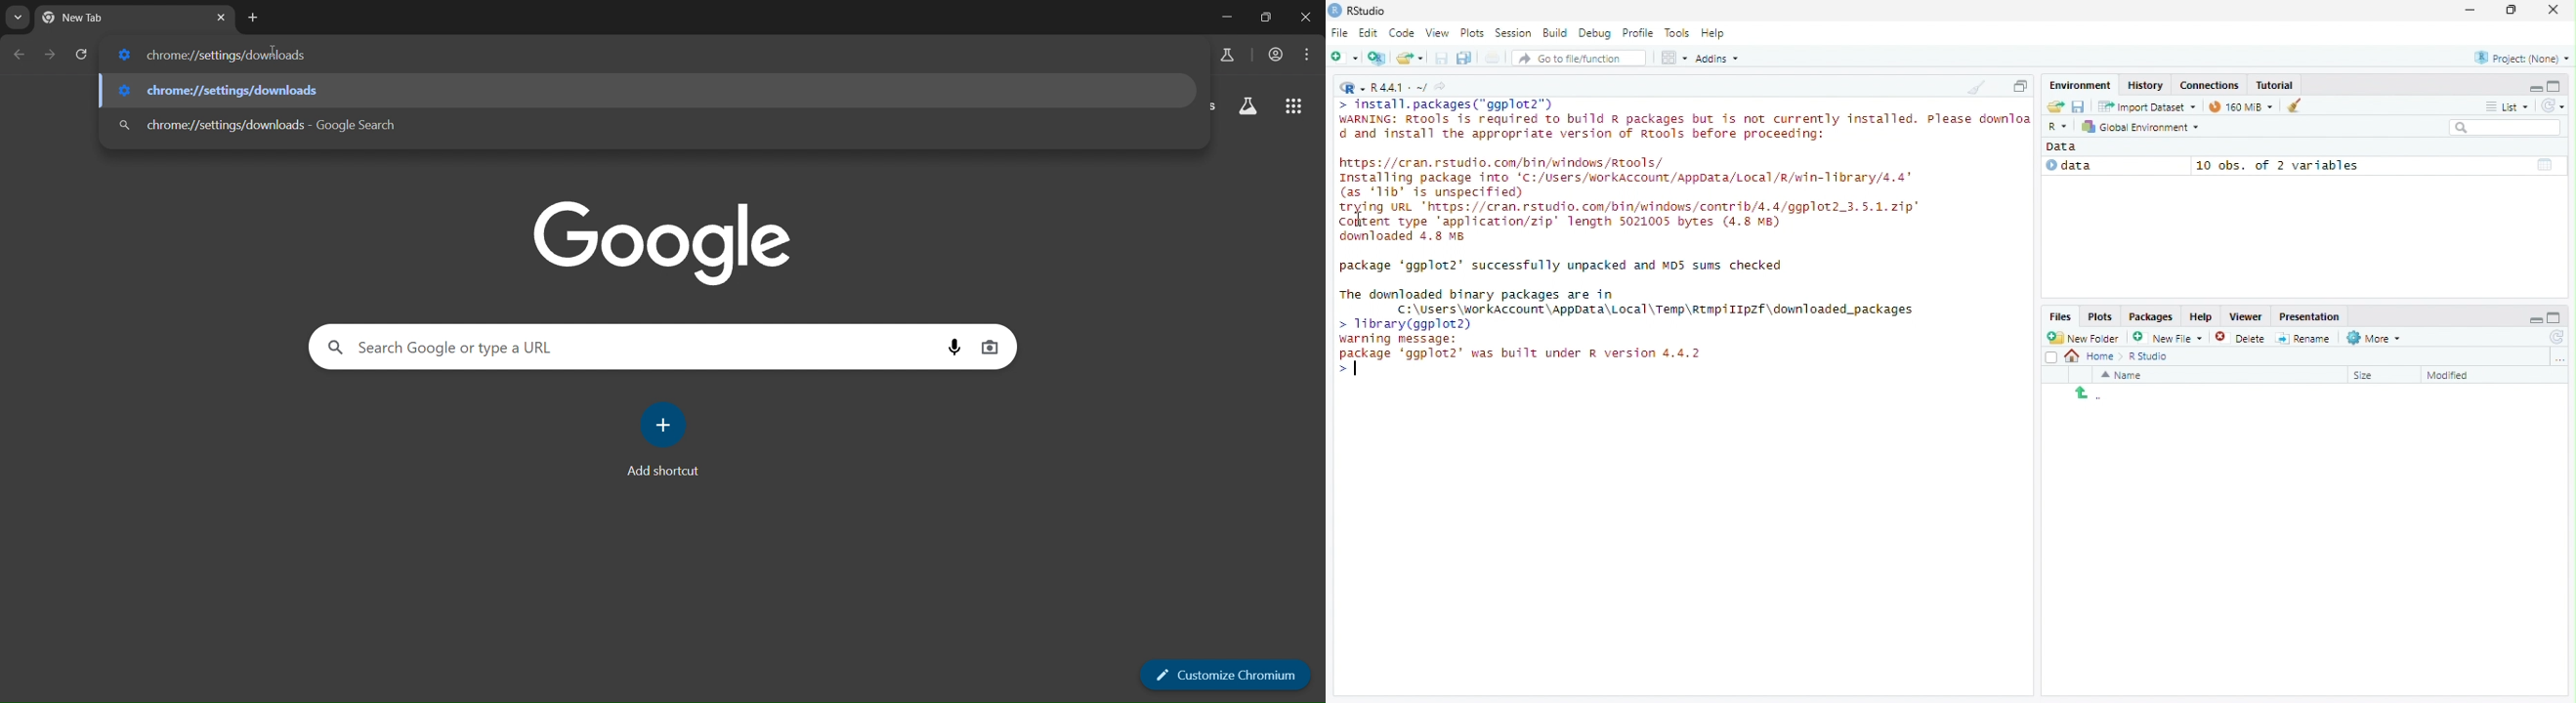 The width and height of the screenshot is (2576, 728). What do you see at coordinates (1475, 32) in the screenshot?
I see `Plots` at bounding box center [1475, 32].